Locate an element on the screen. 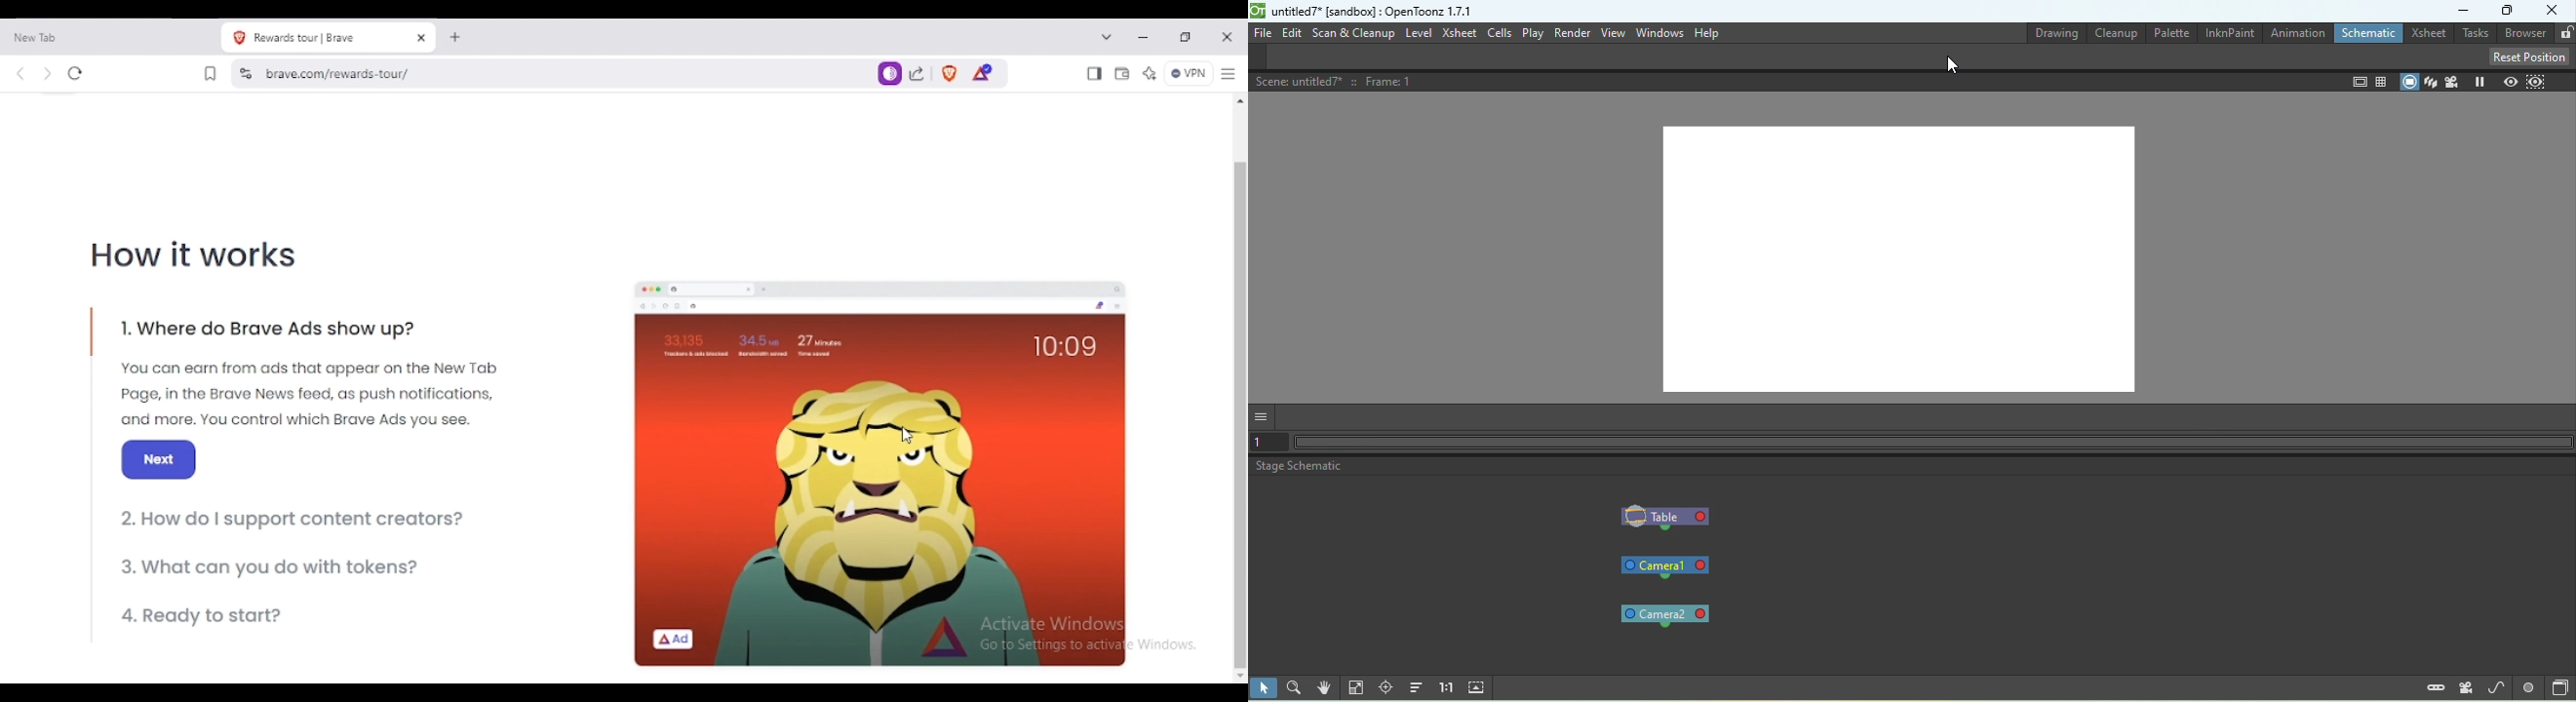 The height and width of the screenshot is (728, 2576). reload this page is located at coordinates (76, 73).